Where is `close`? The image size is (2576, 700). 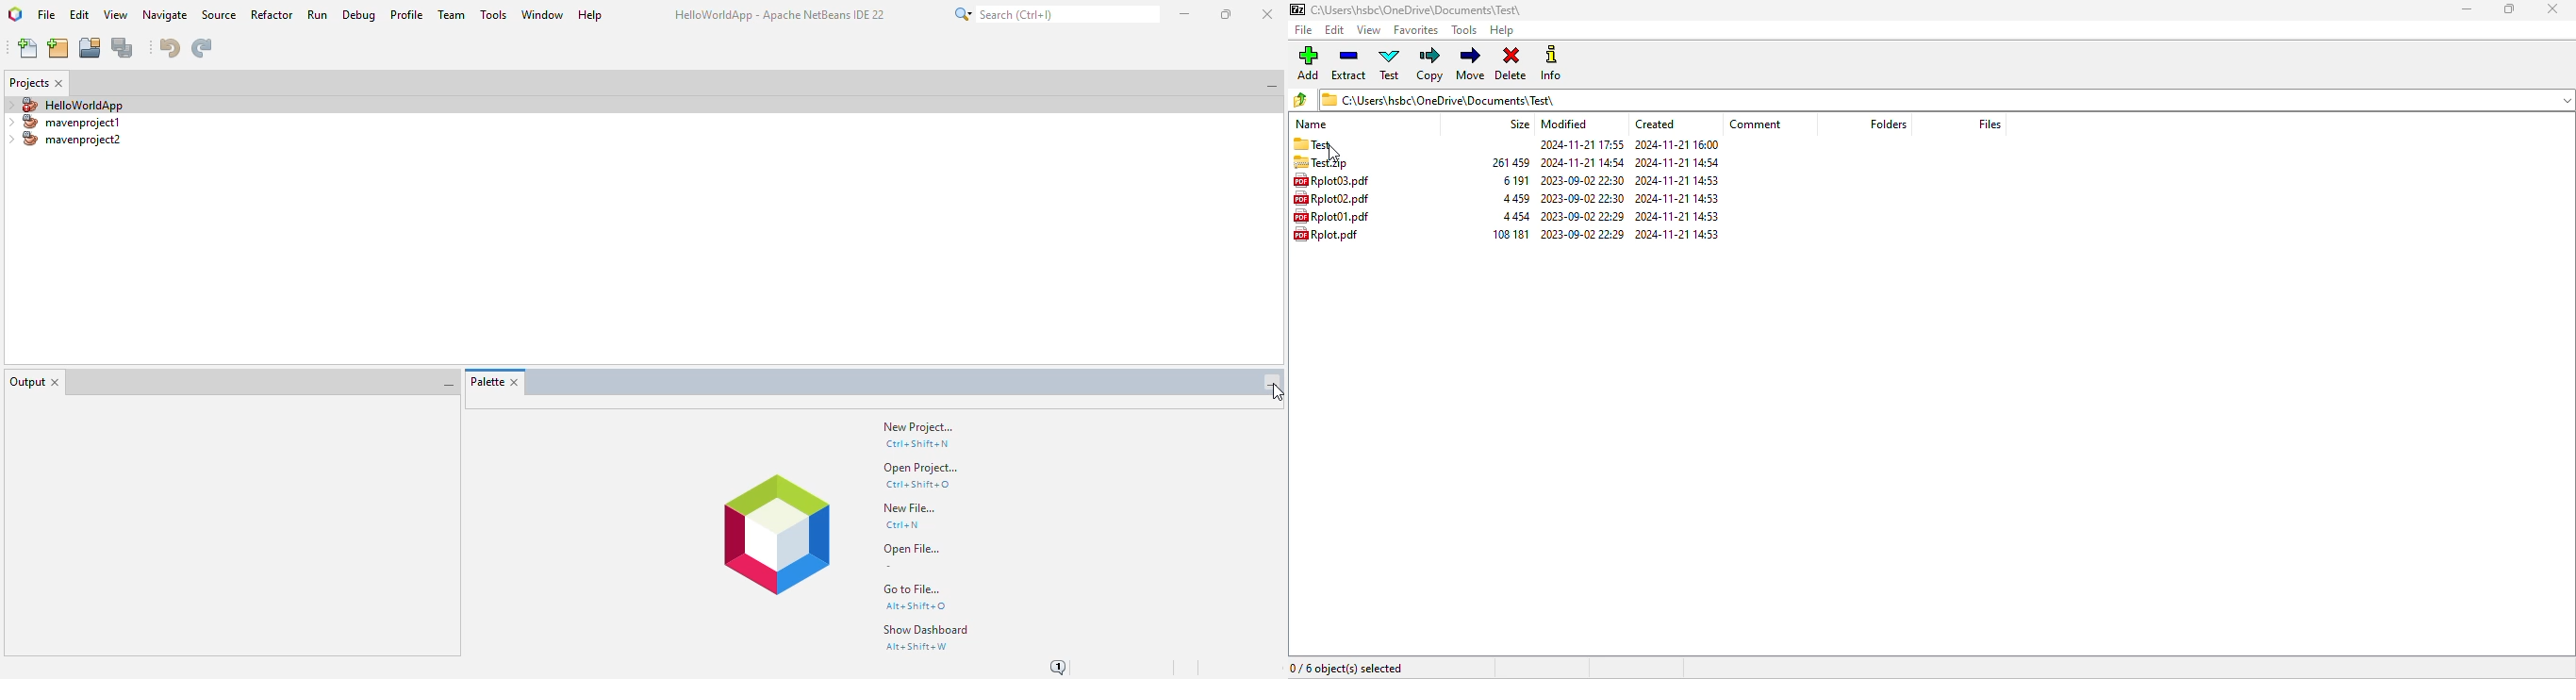
close is located at coordinates (2553, 8).